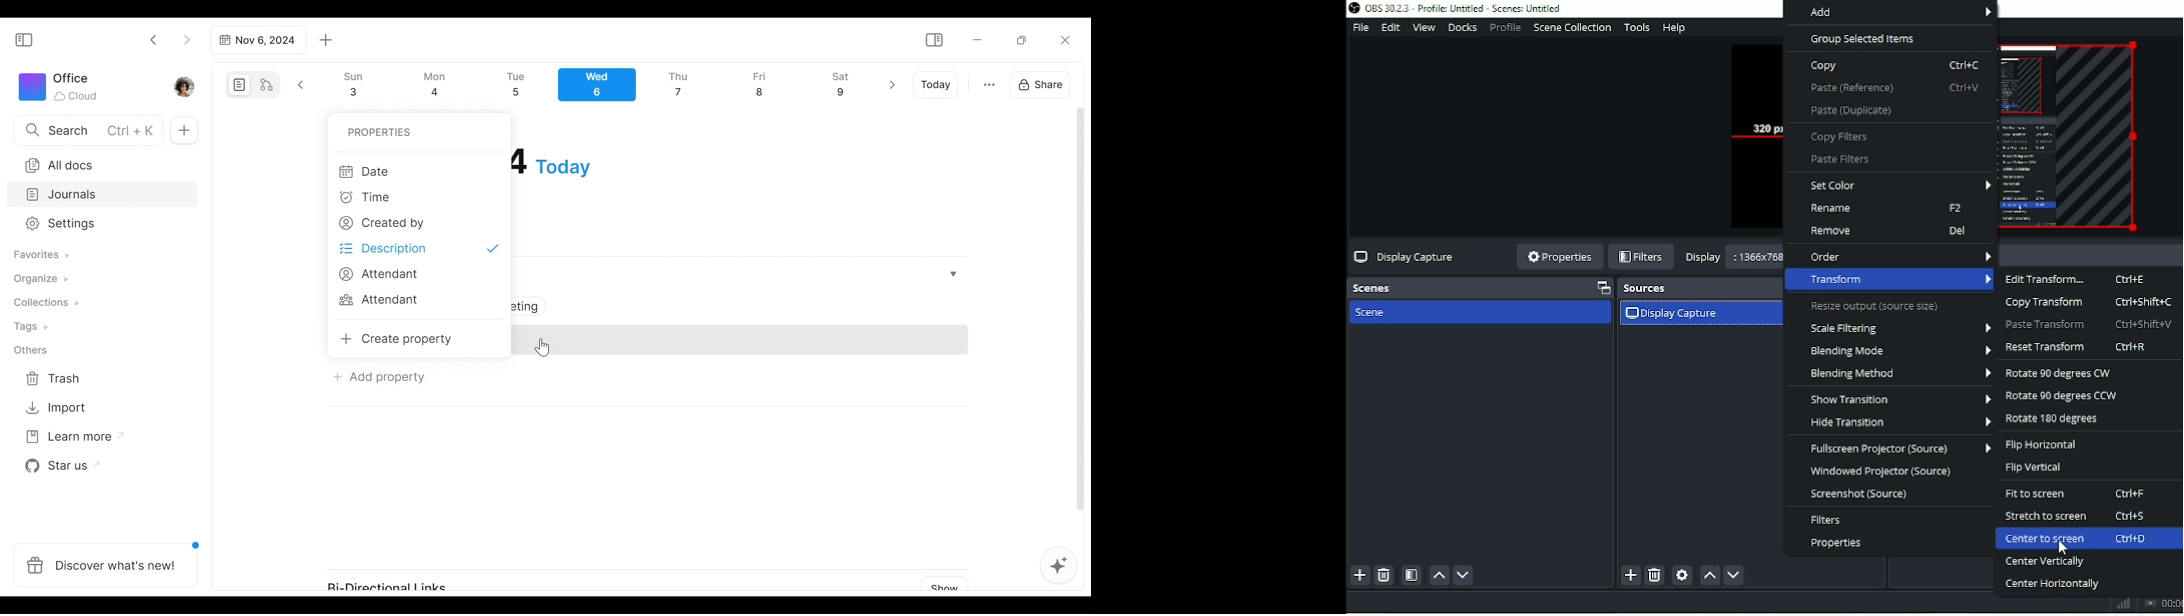 The image size is (2184, 616). What do you see at coordinates (31, 350) in the screenshot?
I see `Others` at bounding box center [31, 350].